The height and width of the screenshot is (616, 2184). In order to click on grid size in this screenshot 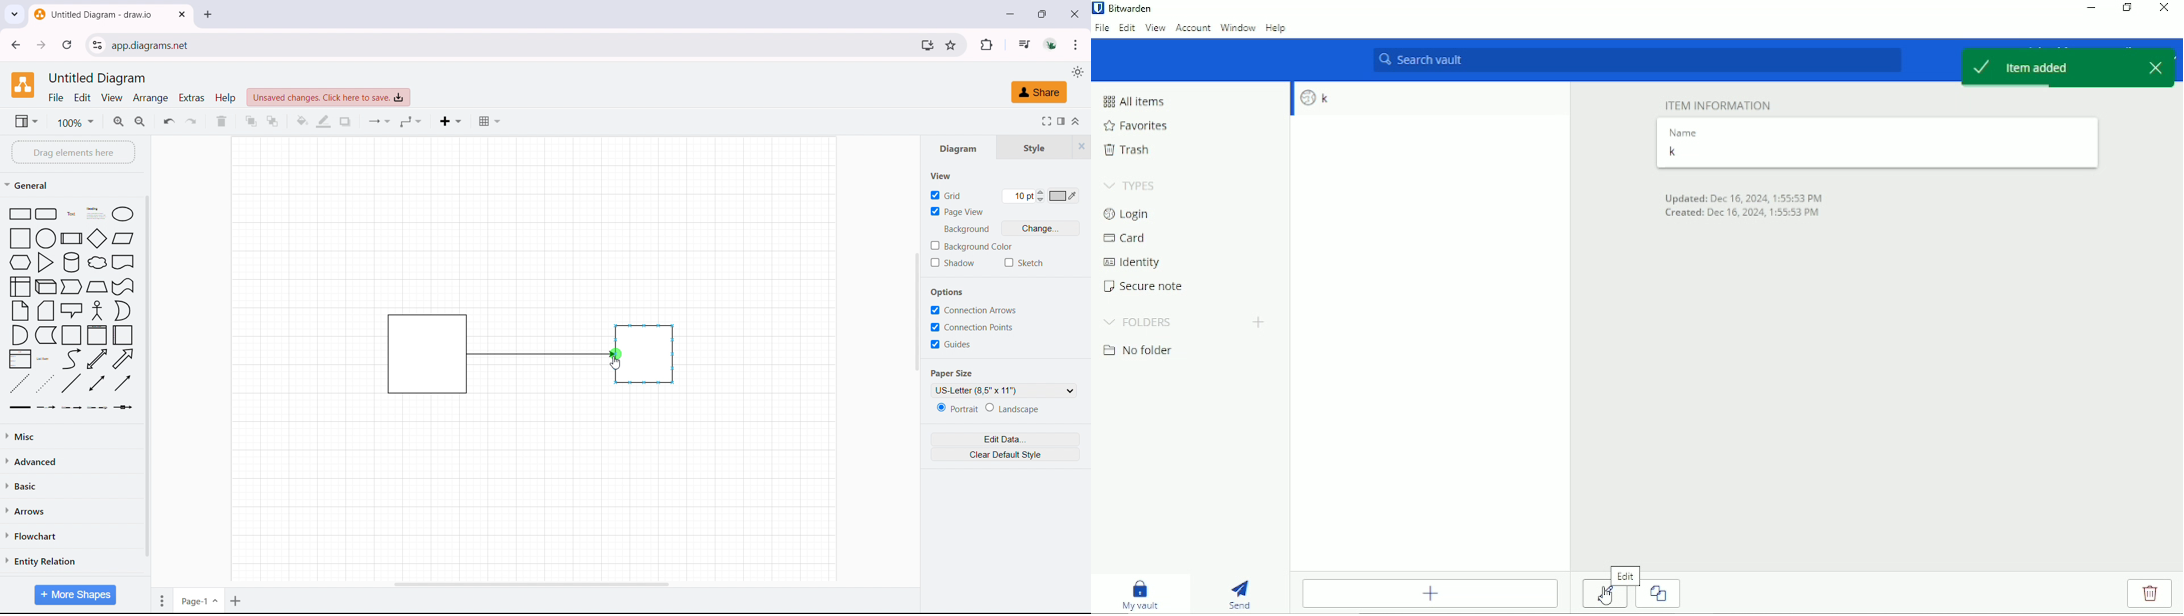, I will do `click(1023, 196)`.